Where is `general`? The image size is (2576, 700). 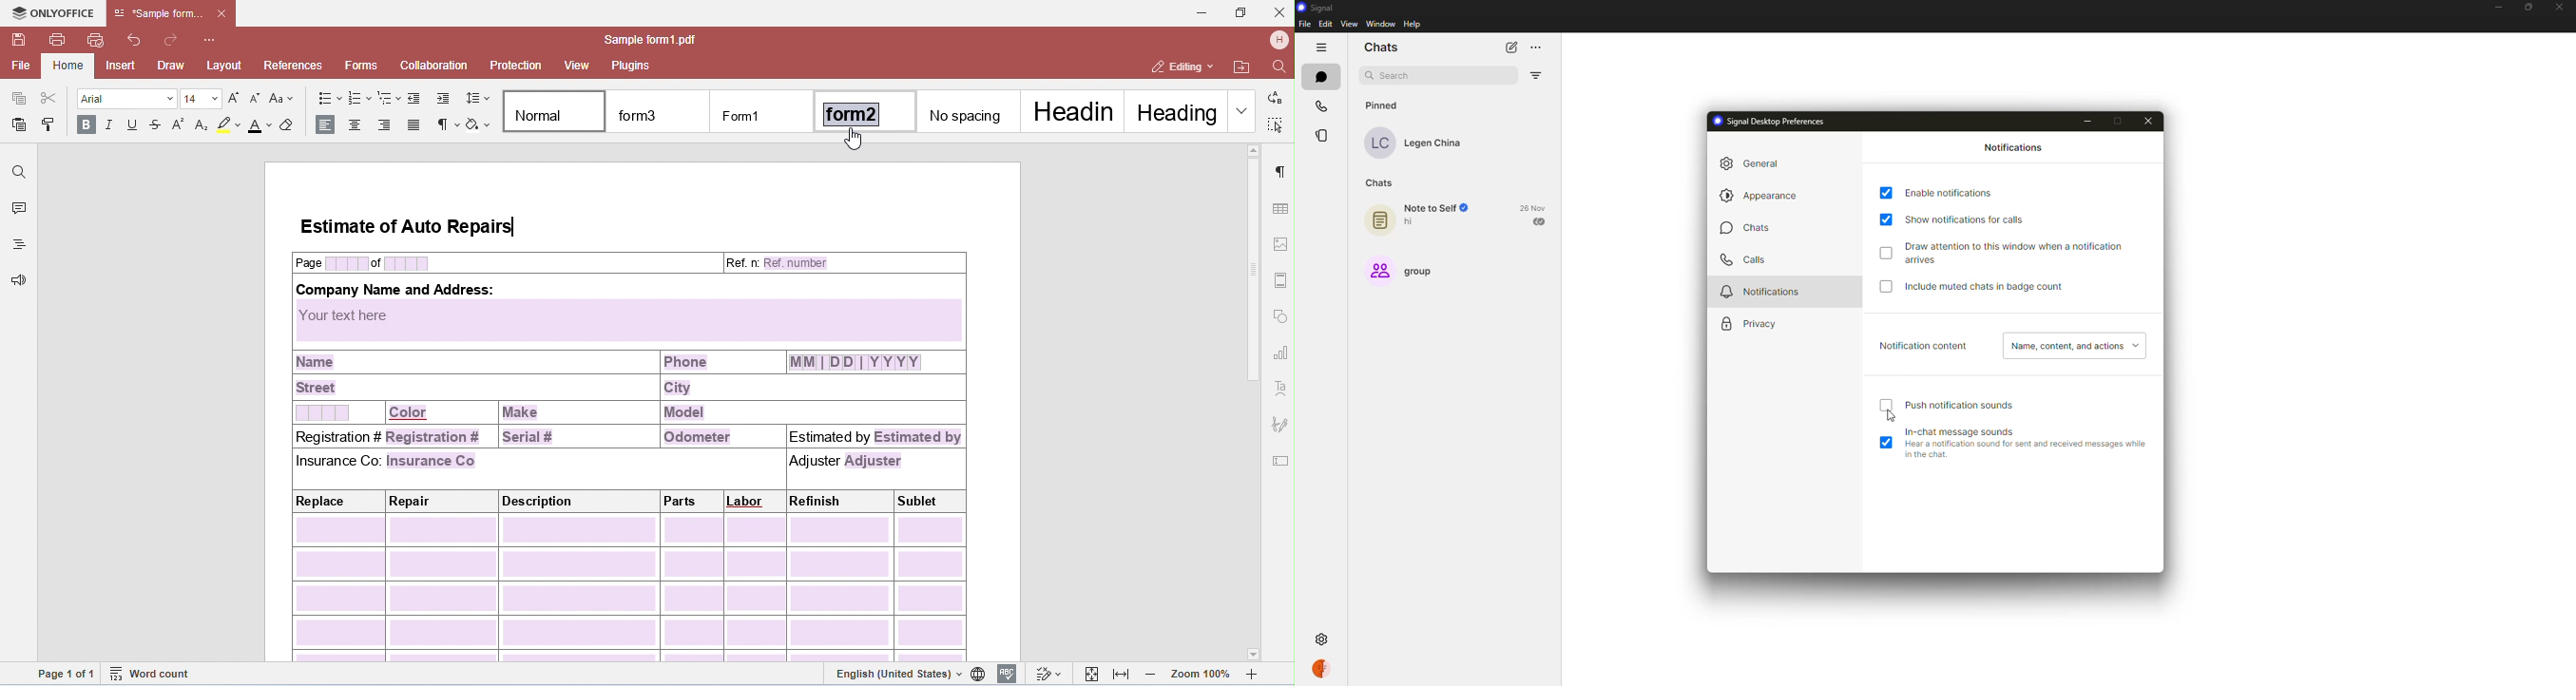 general is located at coordinates (1755, 163).